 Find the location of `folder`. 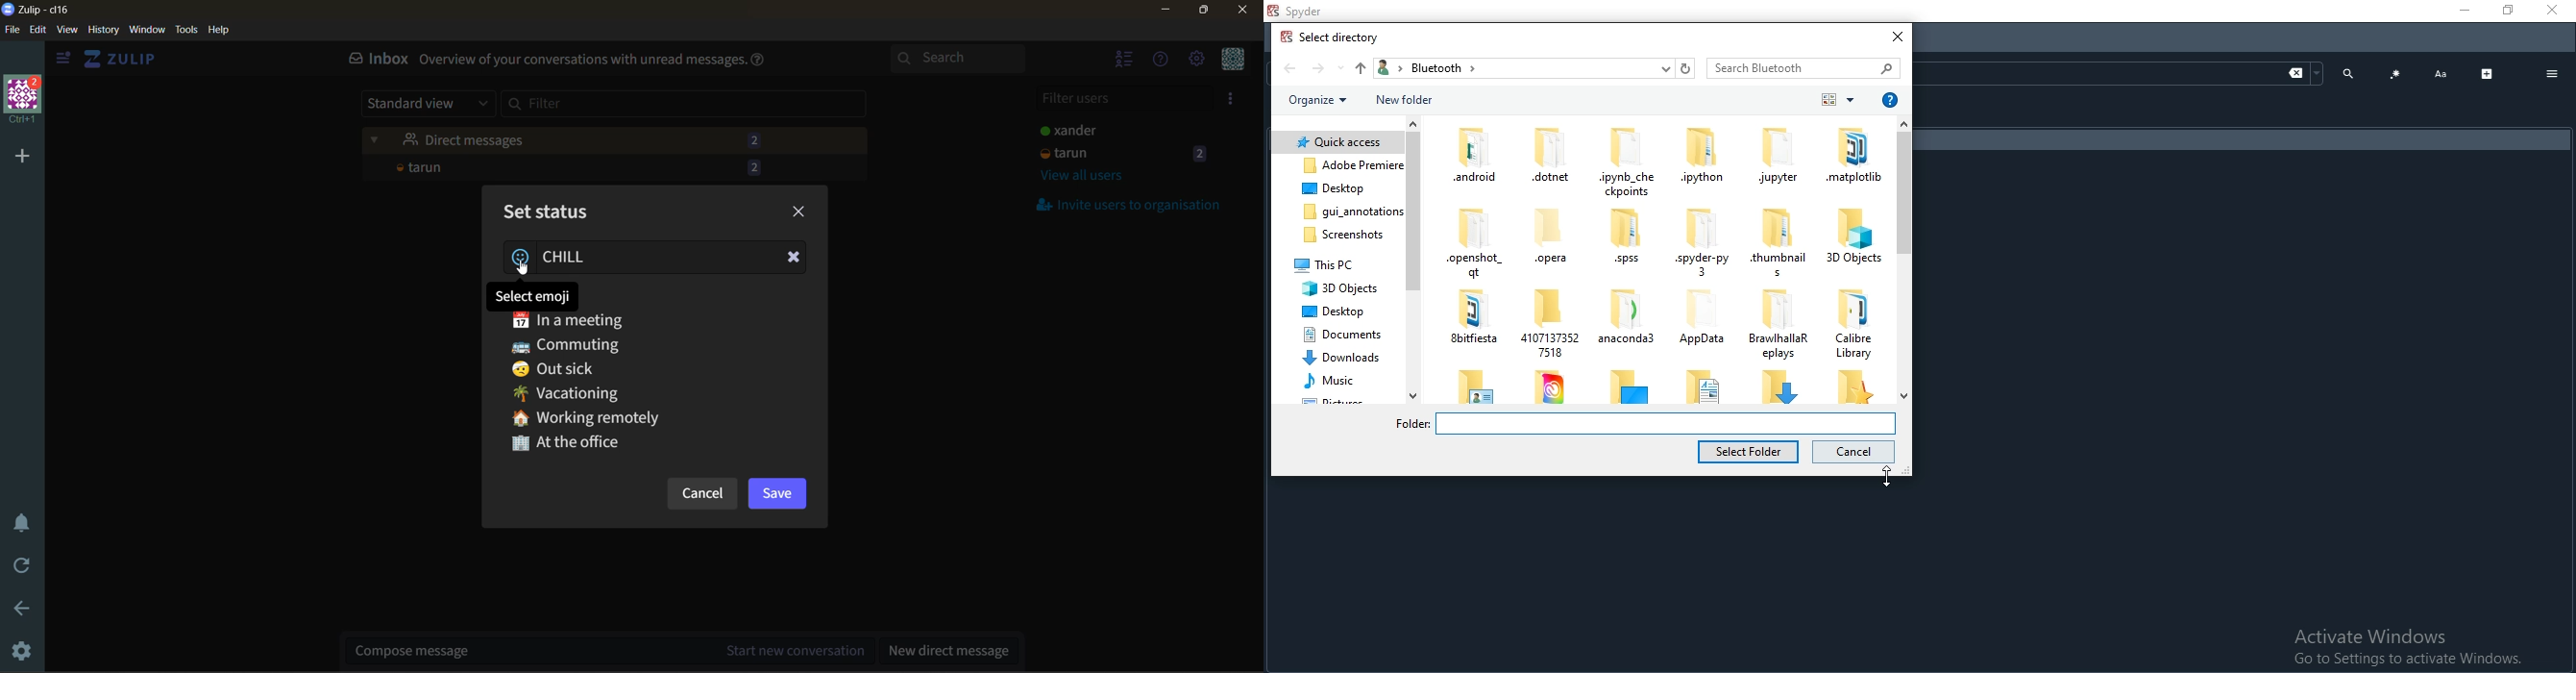

folder is located at coordinates (1849, 387).